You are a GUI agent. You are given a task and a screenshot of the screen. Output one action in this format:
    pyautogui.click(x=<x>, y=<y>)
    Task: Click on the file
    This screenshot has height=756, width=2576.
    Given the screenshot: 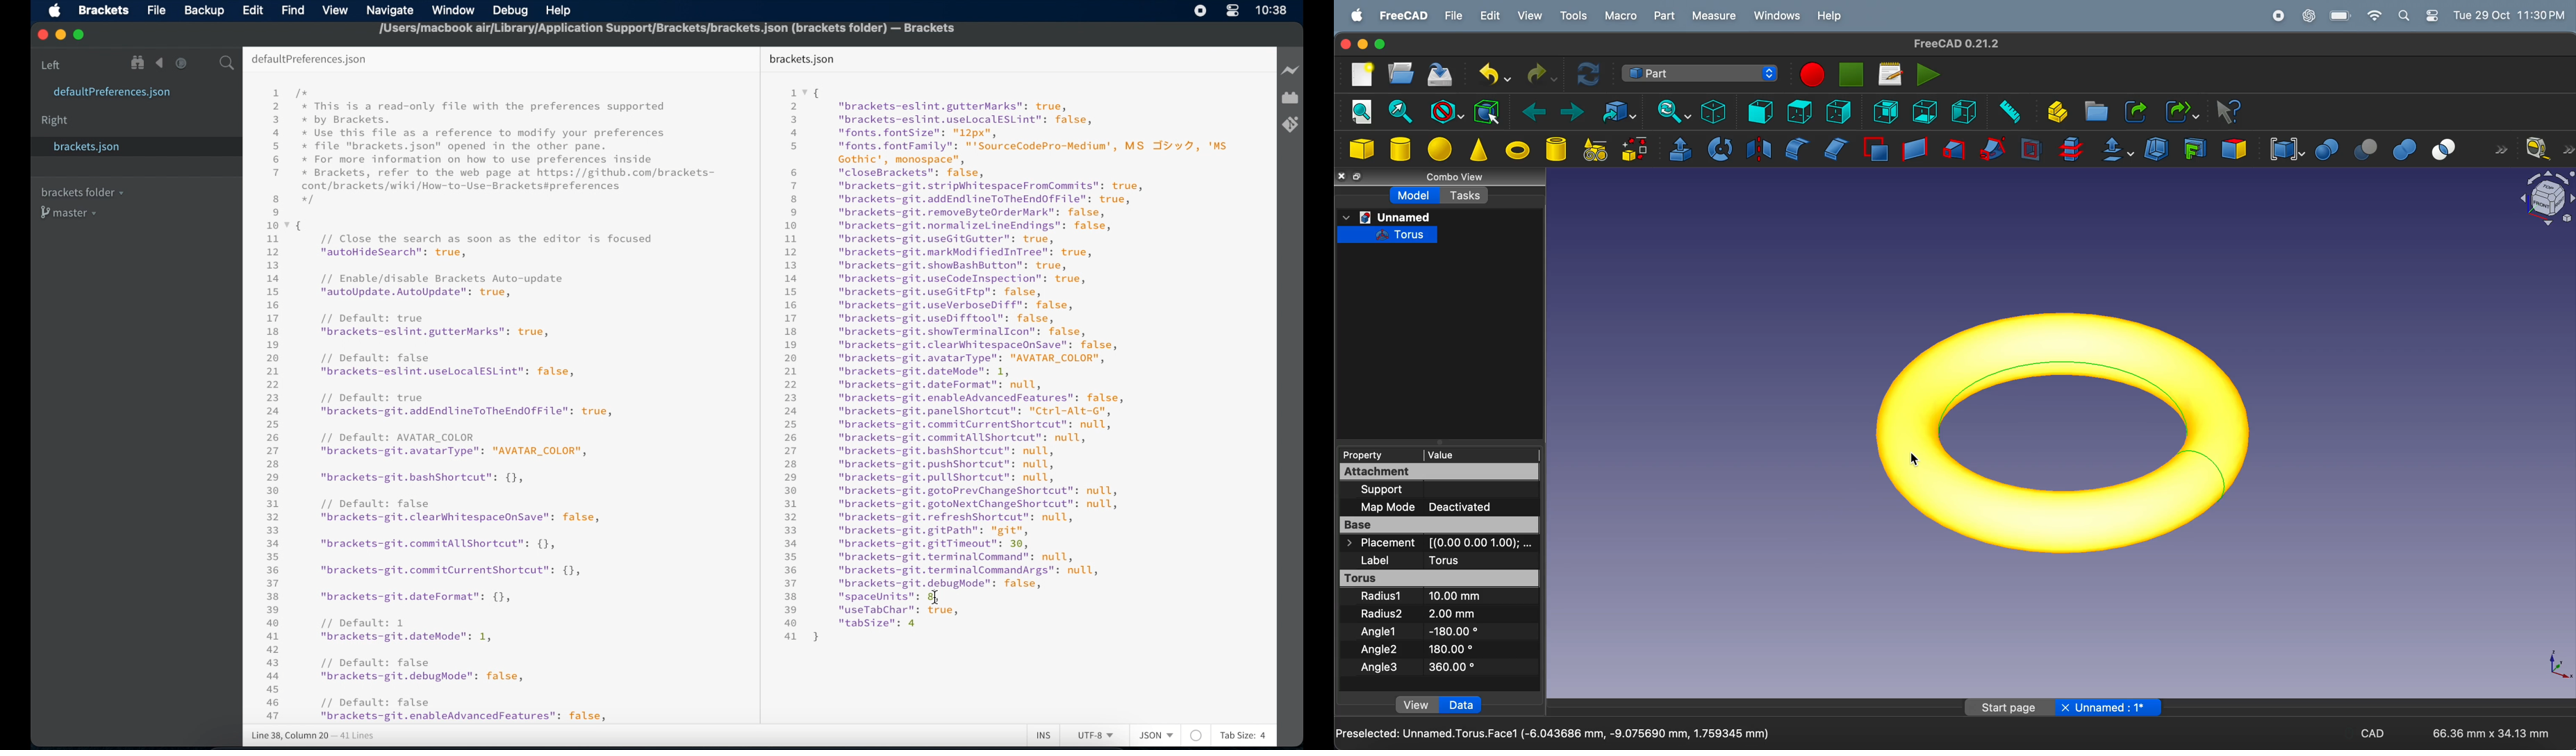 What is the action you would take?
    pyautogui.click(x=1453, y=16)
    